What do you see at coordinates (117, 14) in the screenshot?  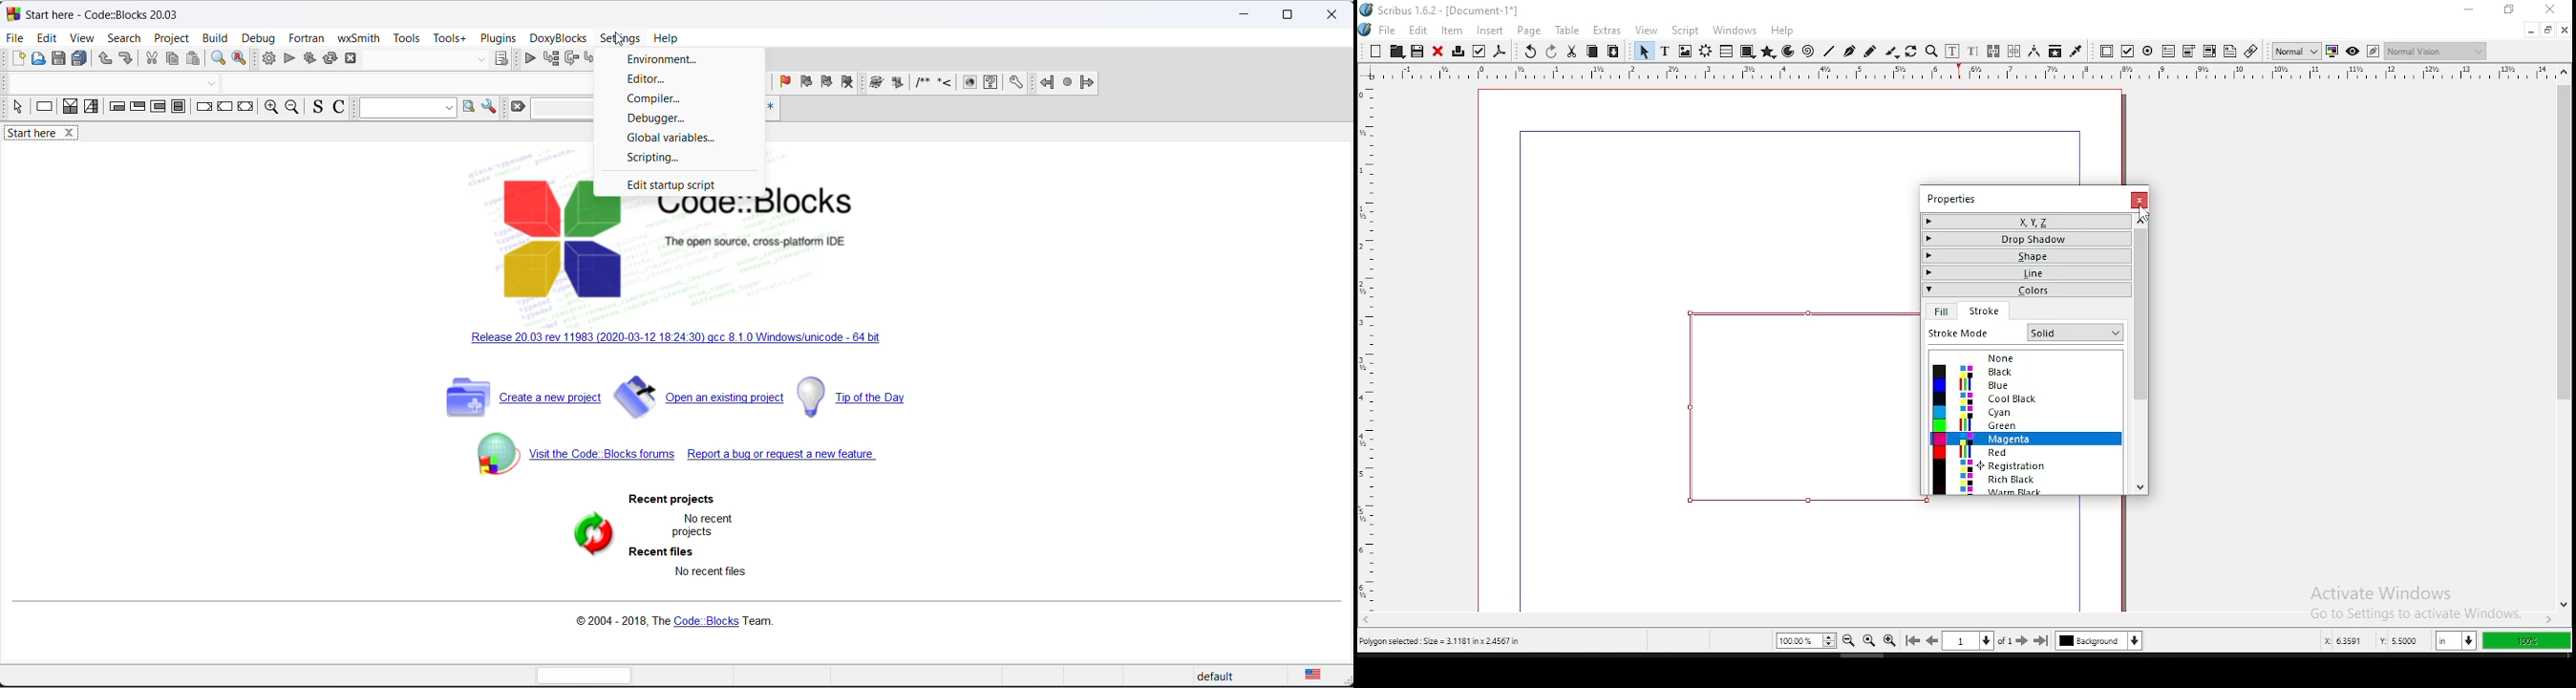 I see `start here dialogbox` at bounding box center [117, 14].